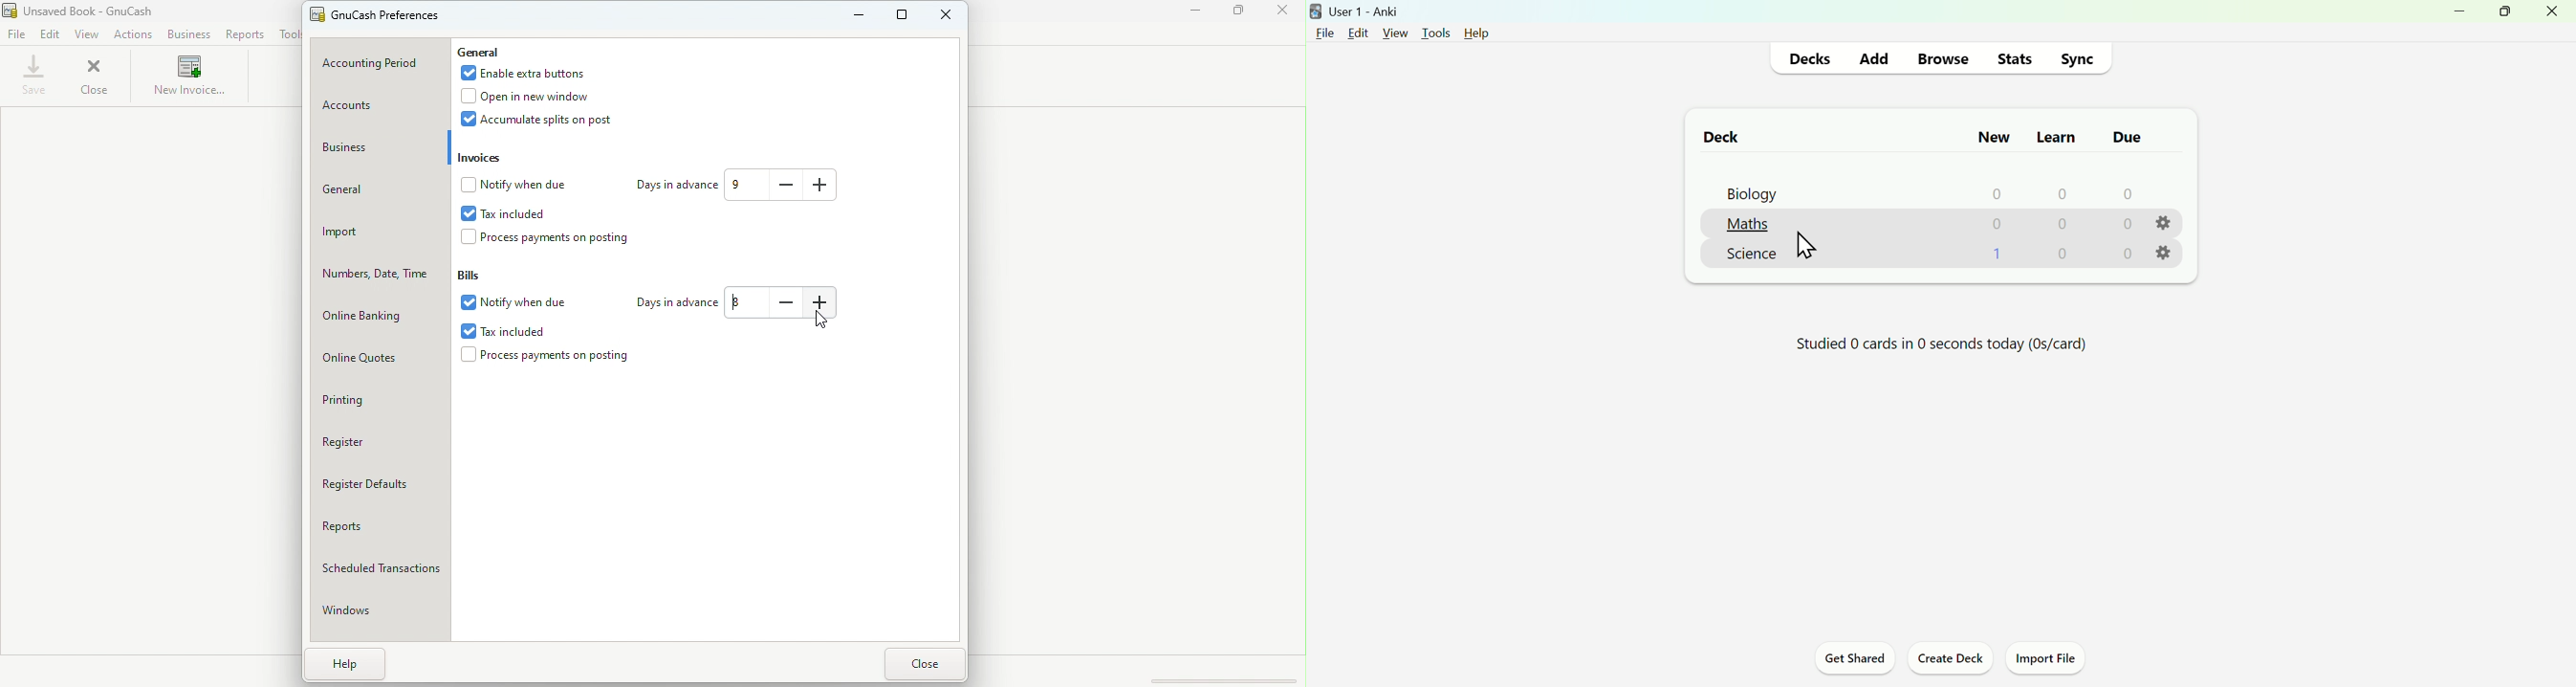  I want to click on Studied 0 cards in 0 seconds today (Os/card), so click(1940, 348).